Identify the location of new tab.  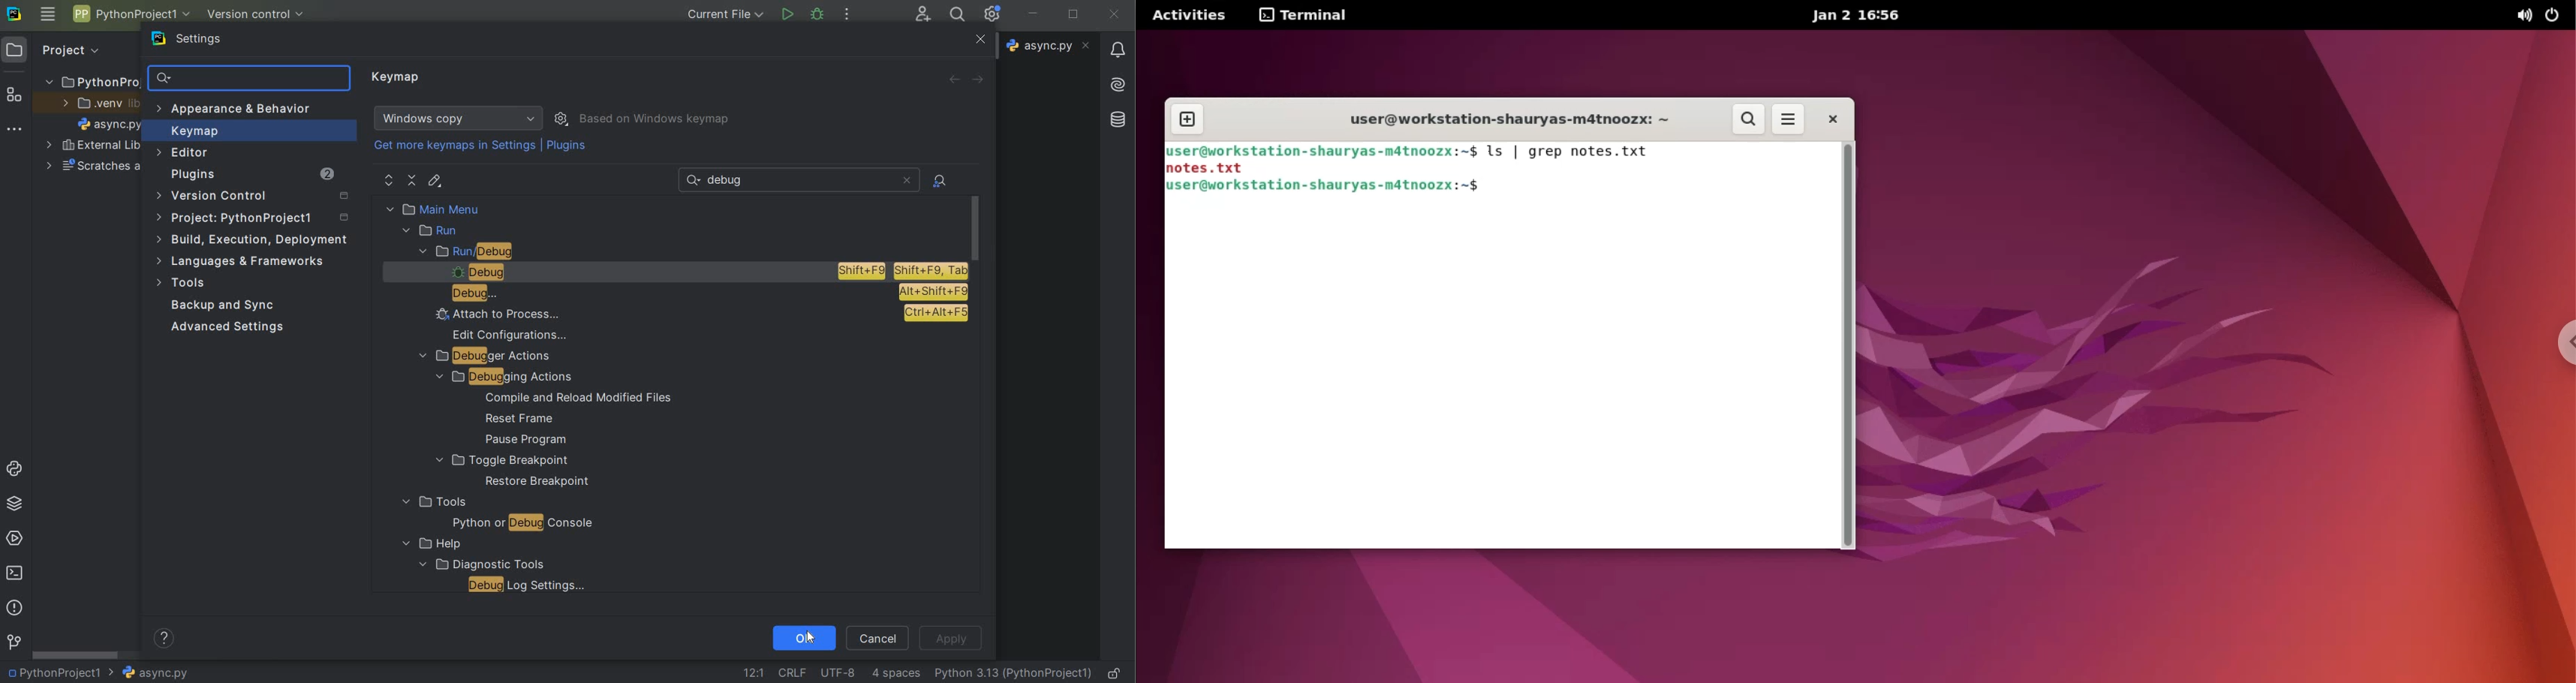
(1190, 115).